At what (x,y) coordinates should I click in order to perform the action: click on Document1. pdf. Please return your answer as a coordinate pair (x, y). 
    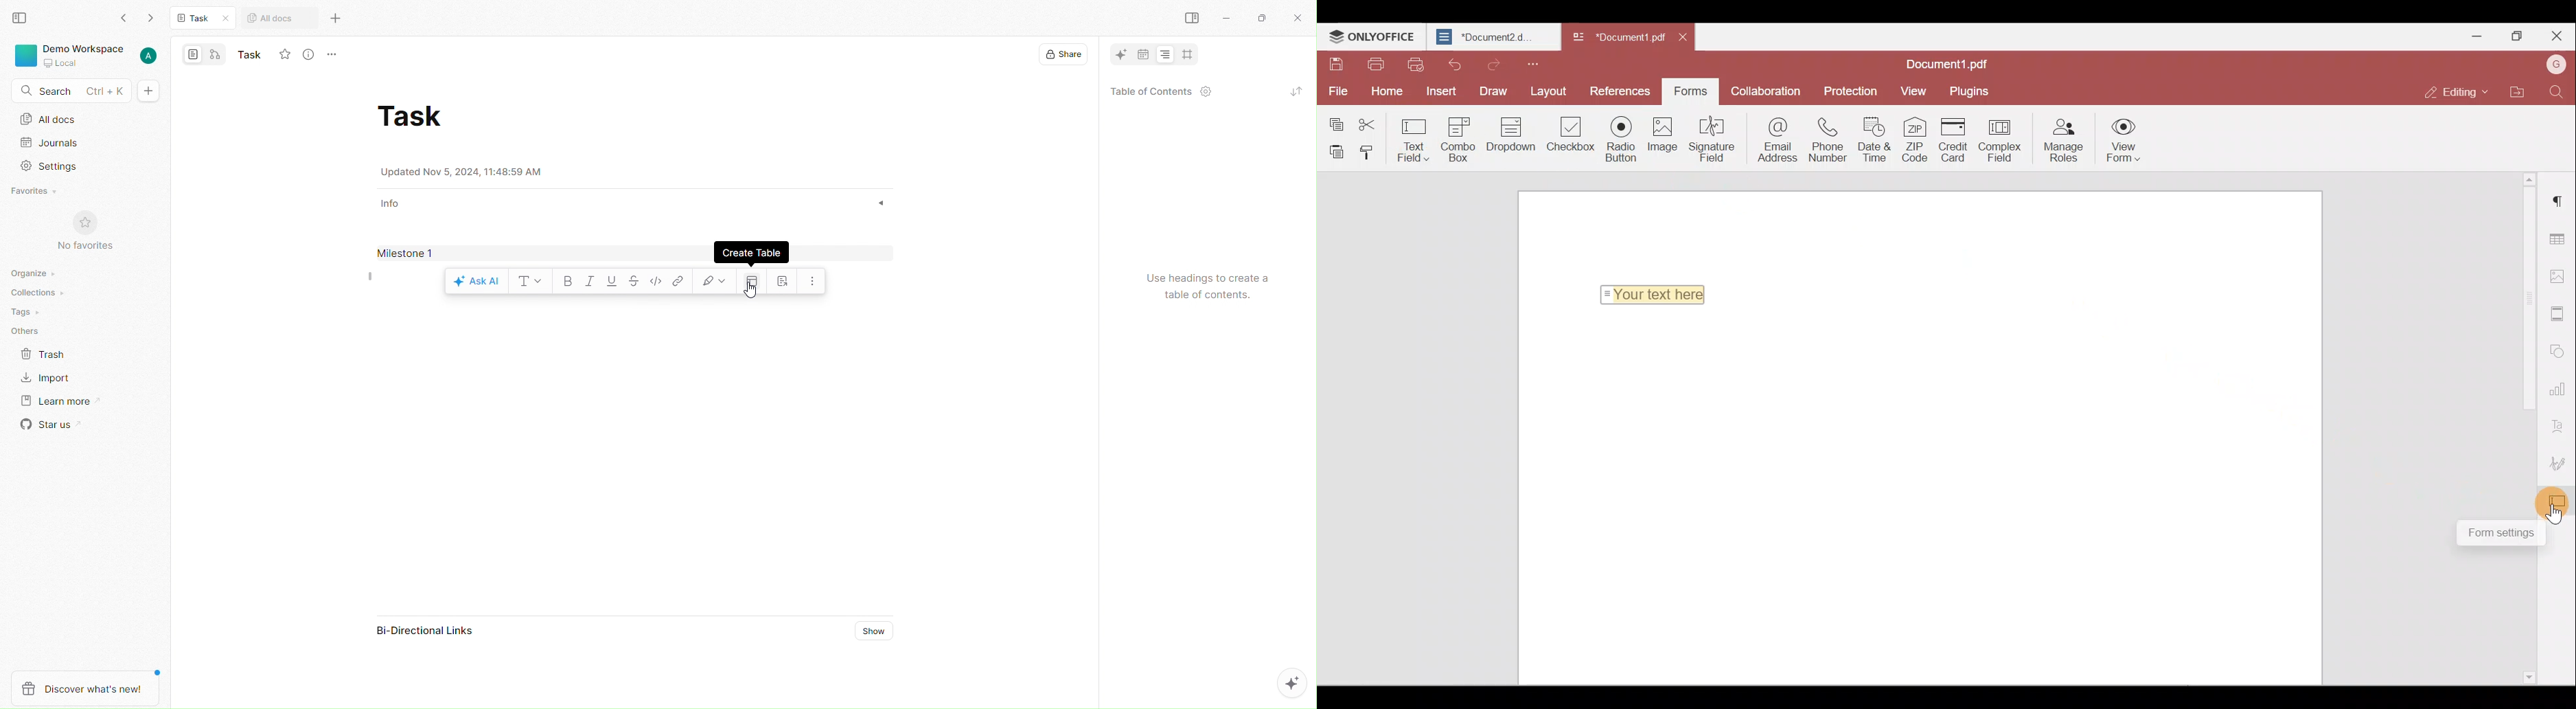
    Looking at the image, I should click on (1613, 39).